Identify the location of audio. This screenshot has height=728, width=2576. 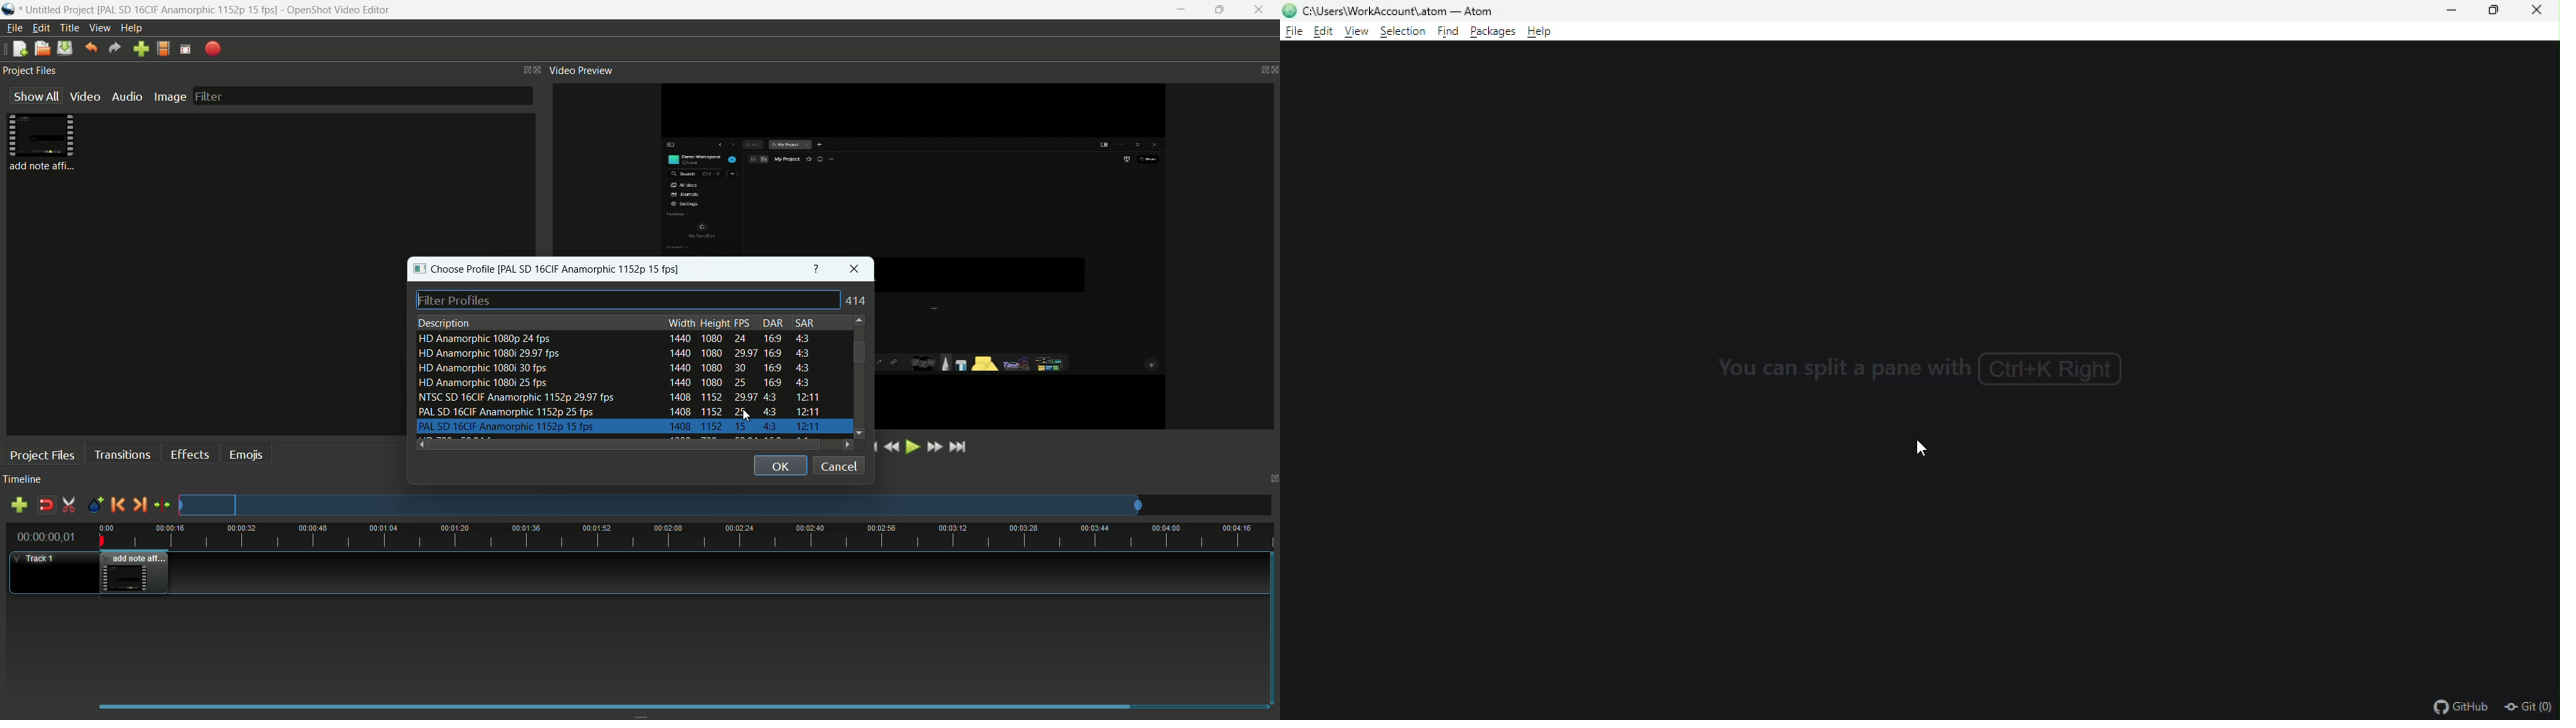
(126, 95).